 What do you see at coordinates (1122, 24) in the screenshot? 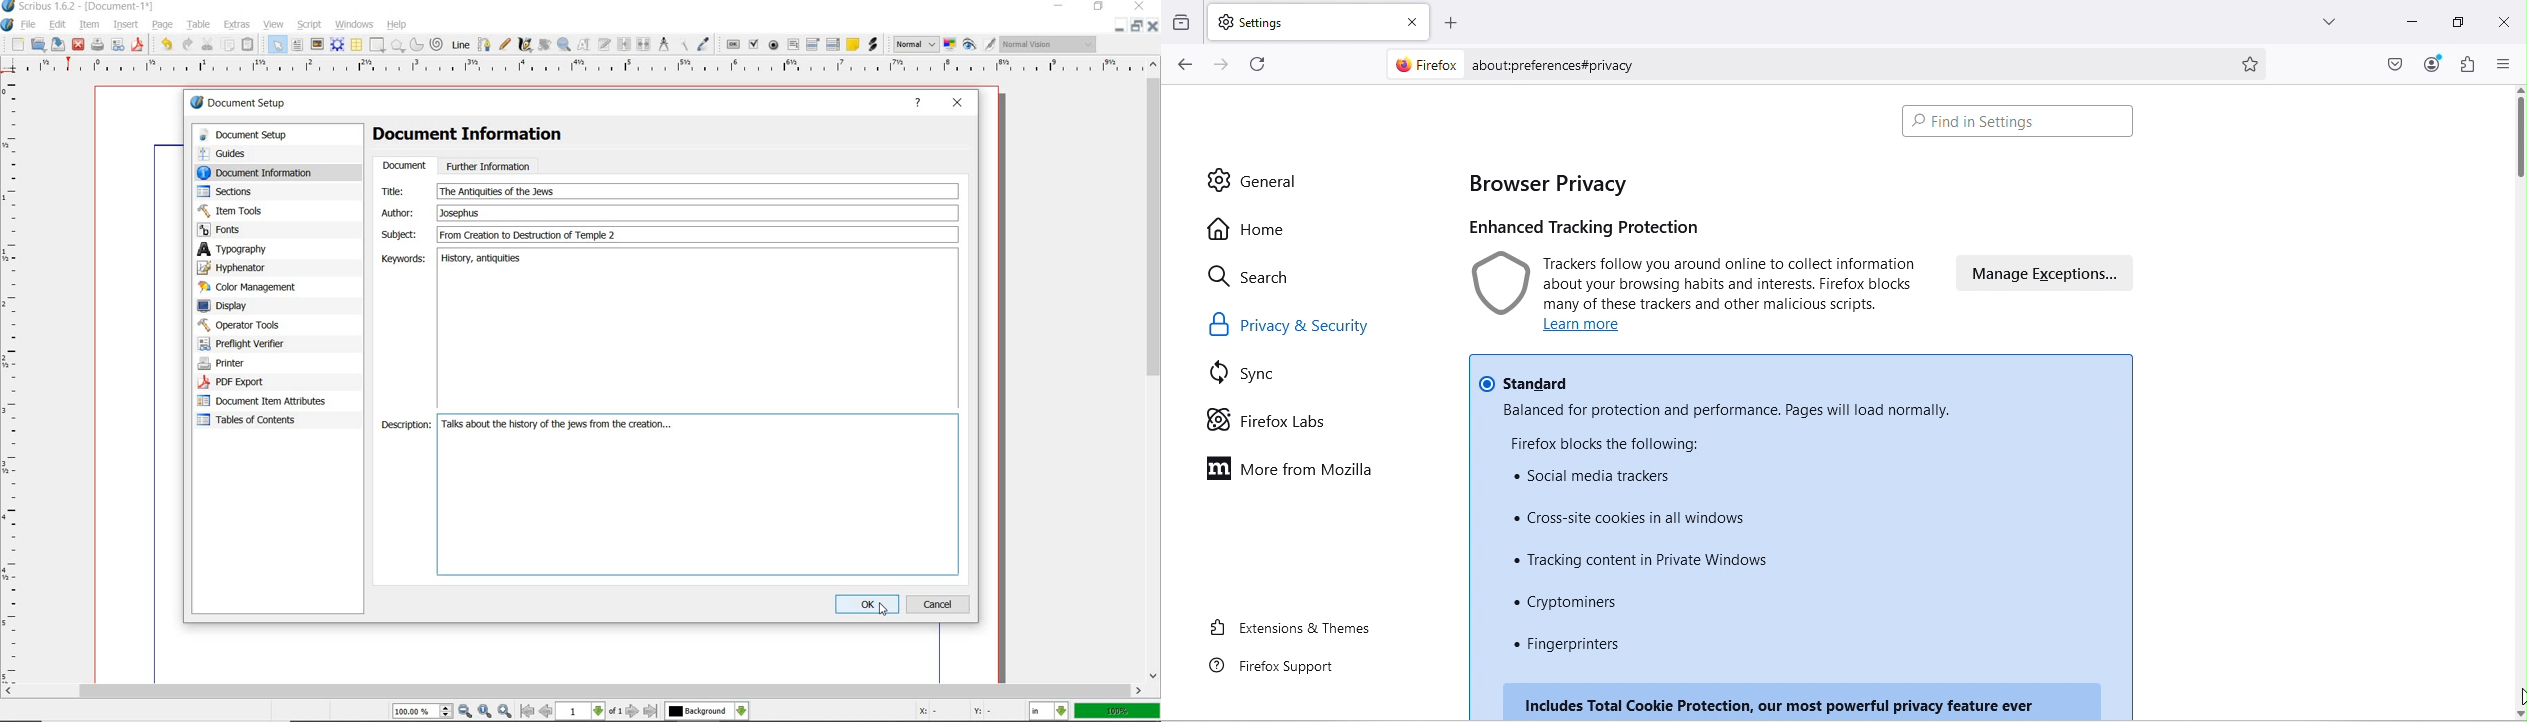
I see `minimize` at bounding box center [1122, 24].